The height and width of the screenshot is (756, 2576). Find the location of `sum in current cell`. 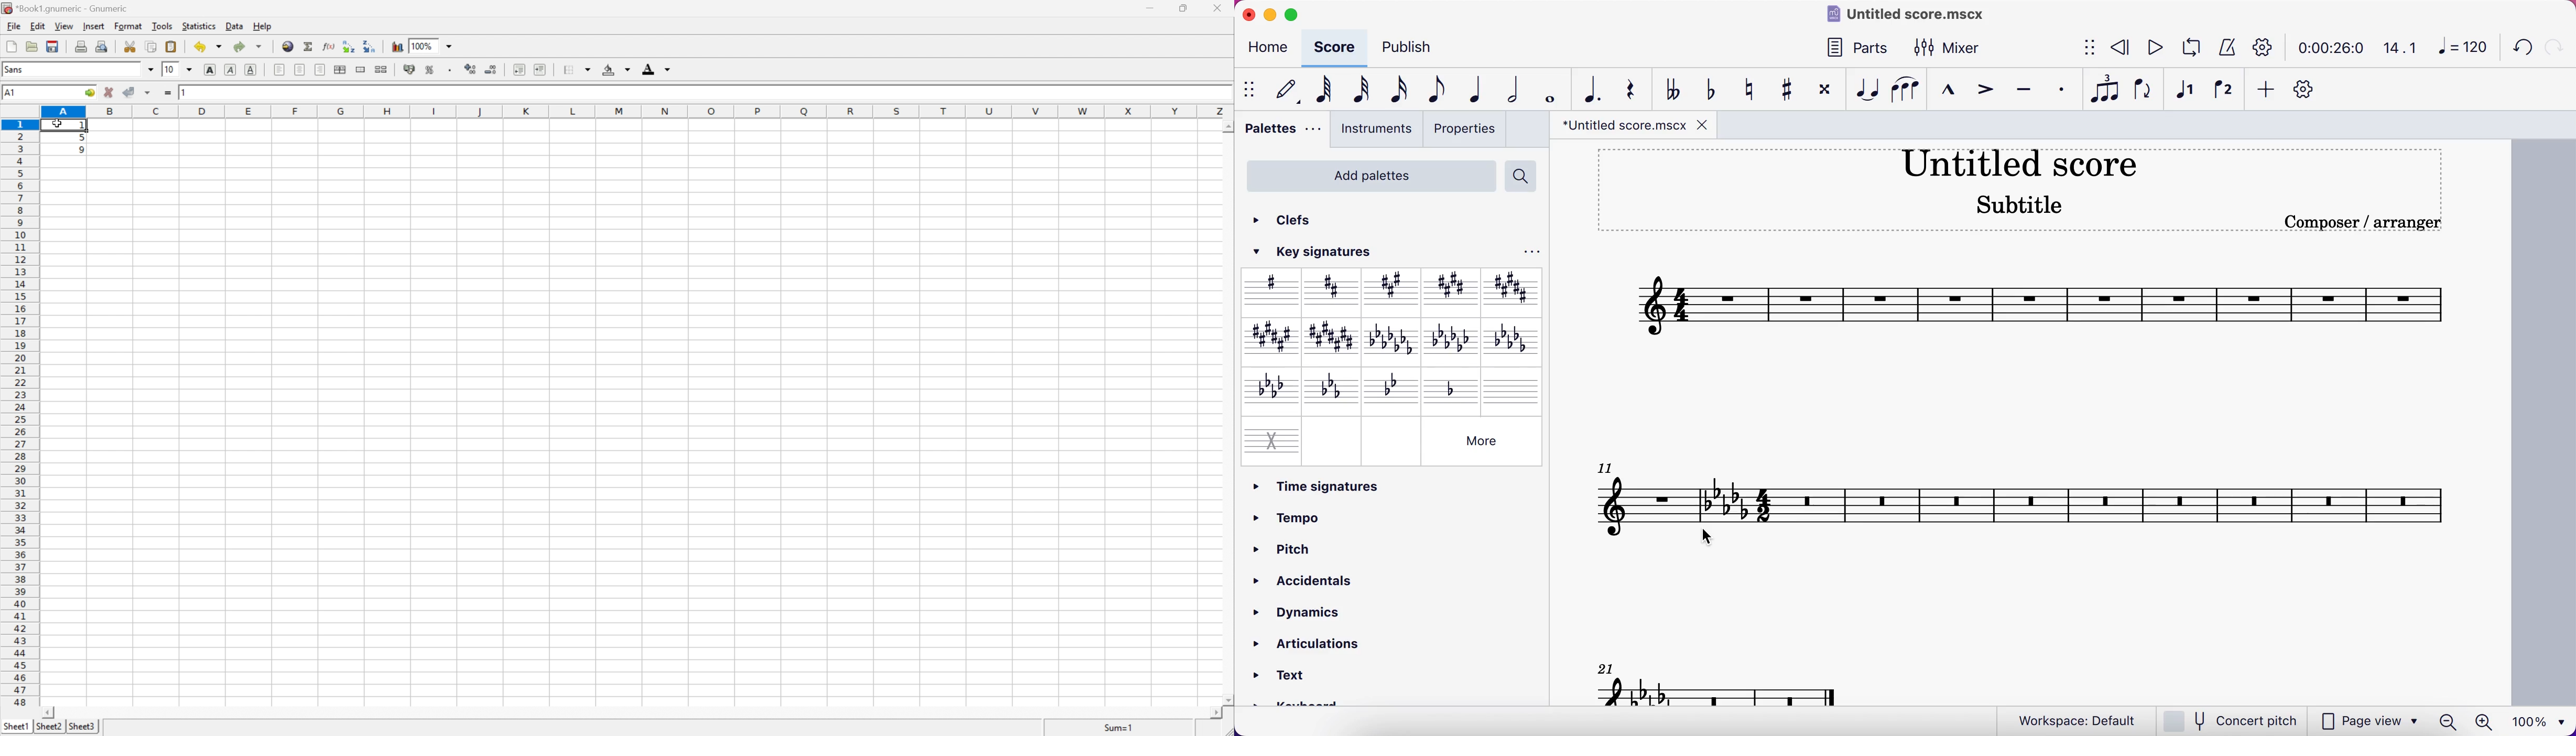

sum in current cell is located at coordinates (310, 46).